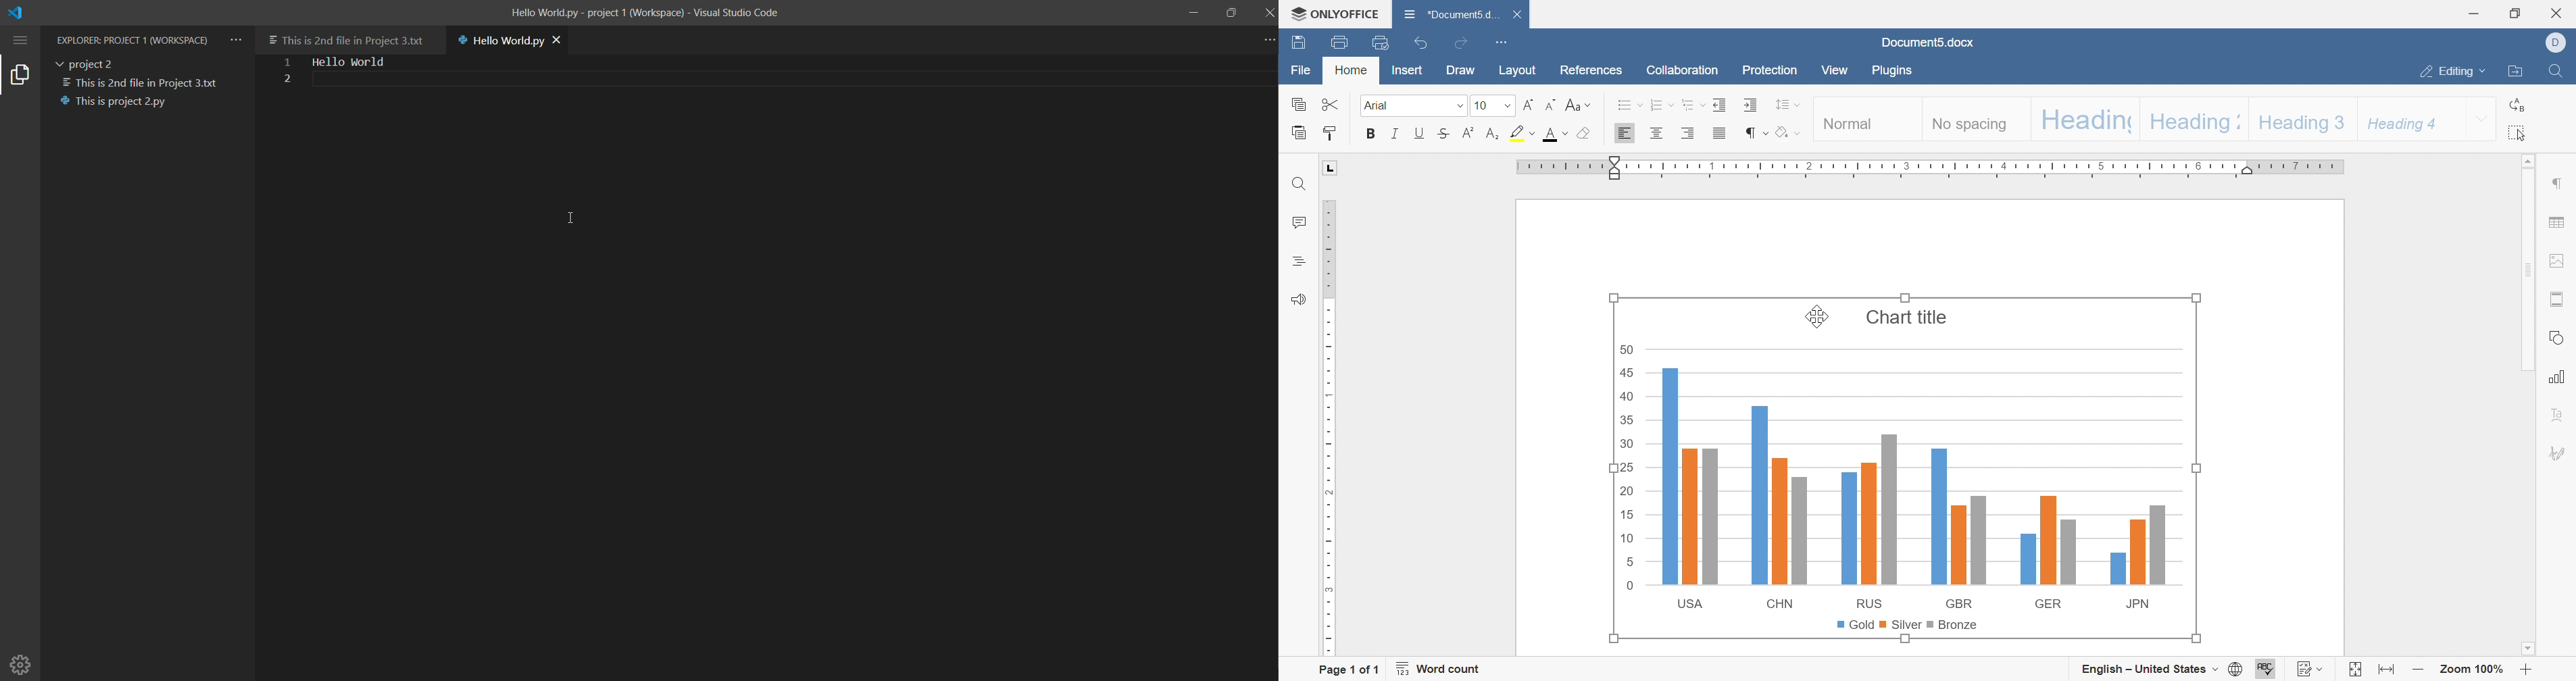 This screenshot has height=700, width=2576. What do you see at coordinates (1449, 14) in the screenshot?
I see `*document...` at bounding box center [1449, 14].